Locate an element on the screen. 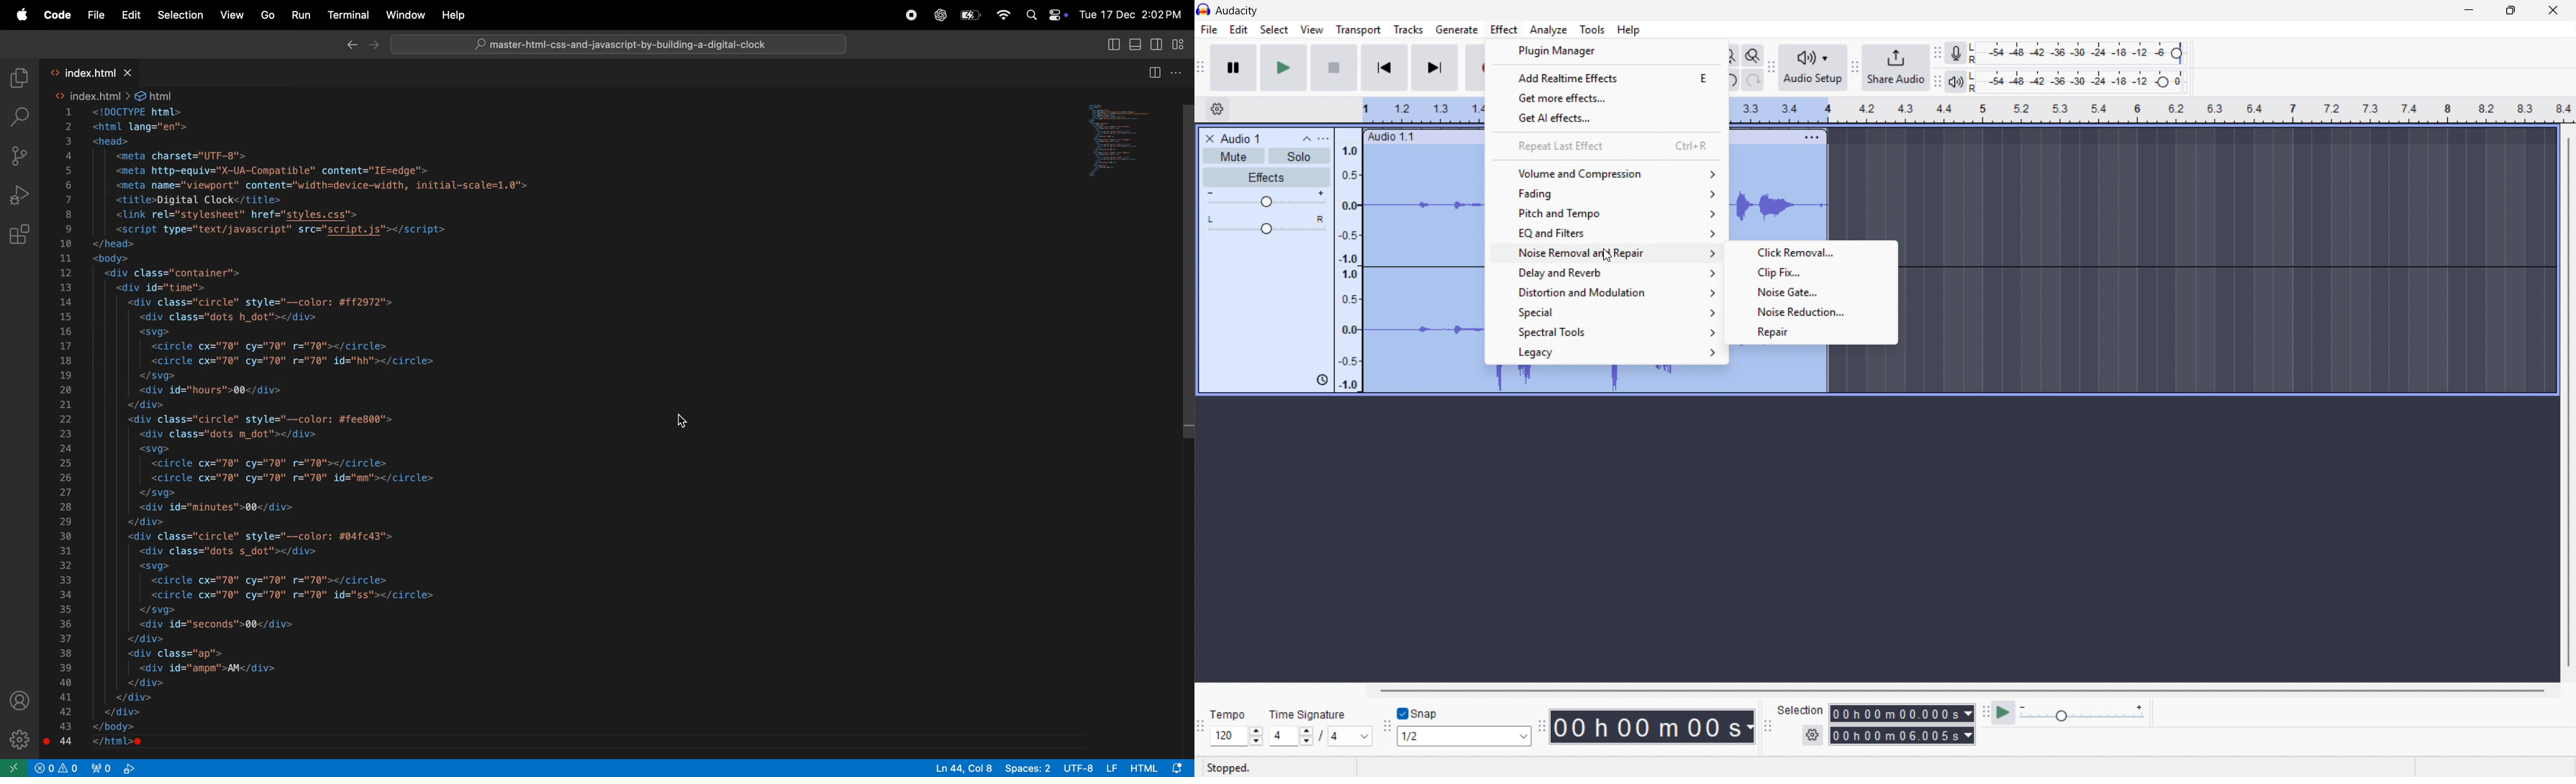 Image resolution: width=2576 pixels, height=784 pixels. Delay & reverb is located at coordinates (1605, 273).